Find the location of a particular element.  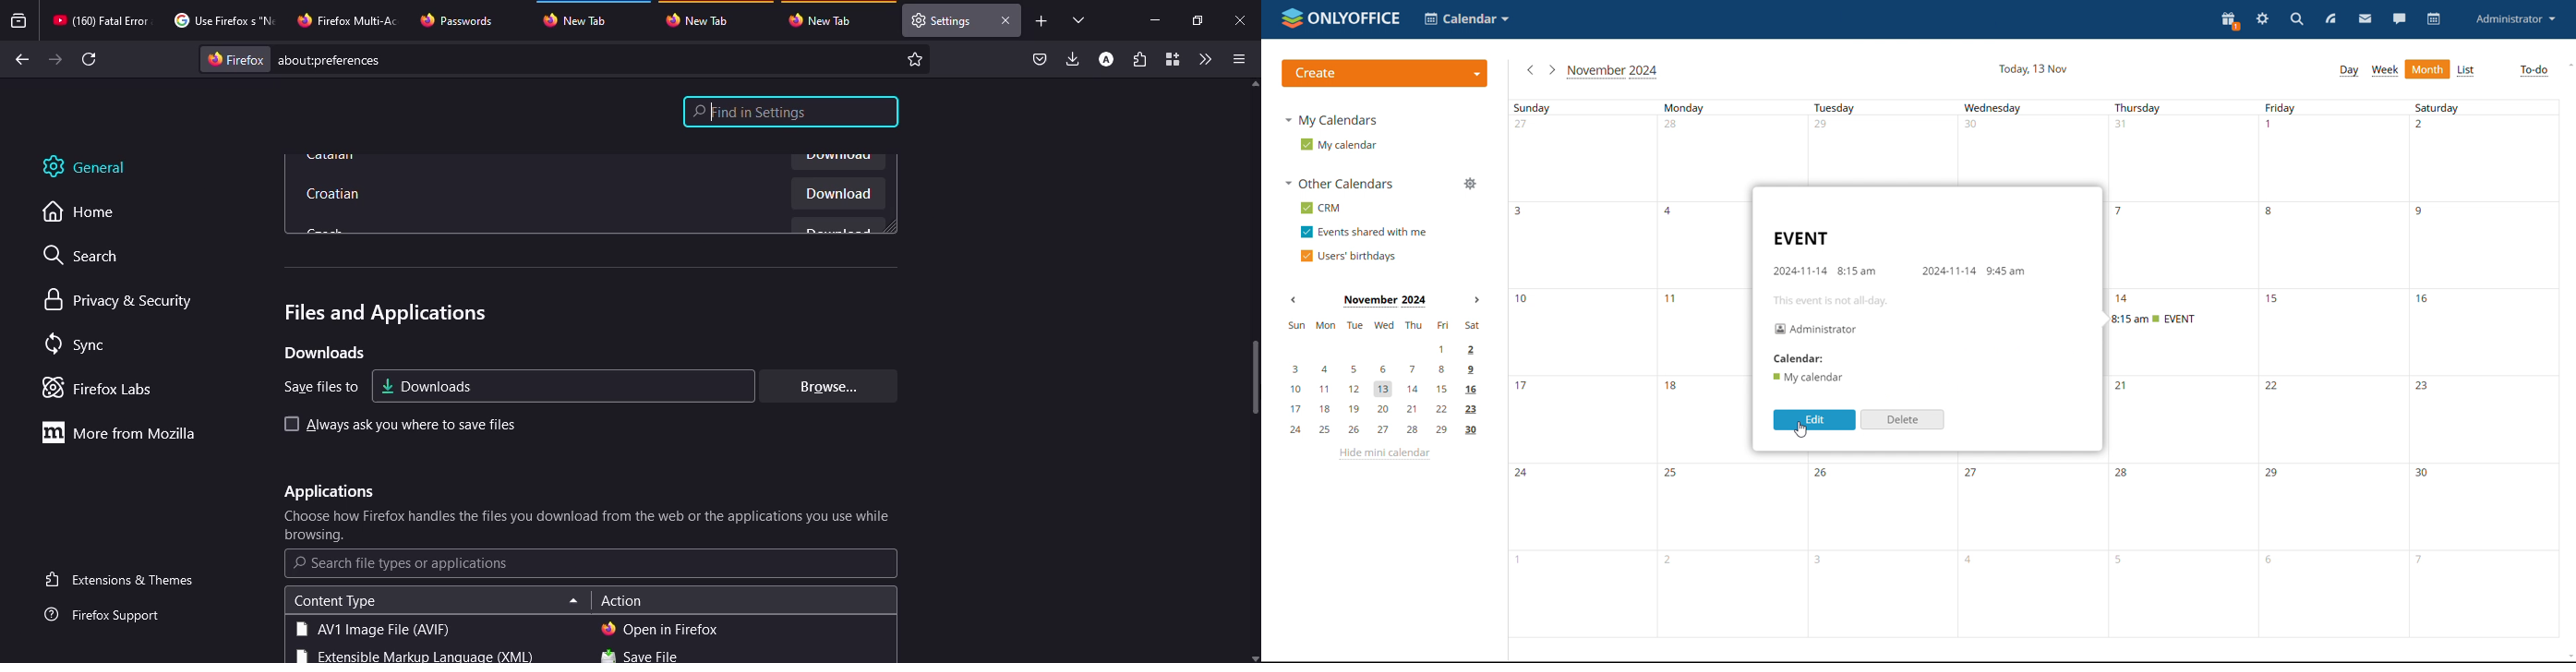

open is located at coordinates (661, 627).